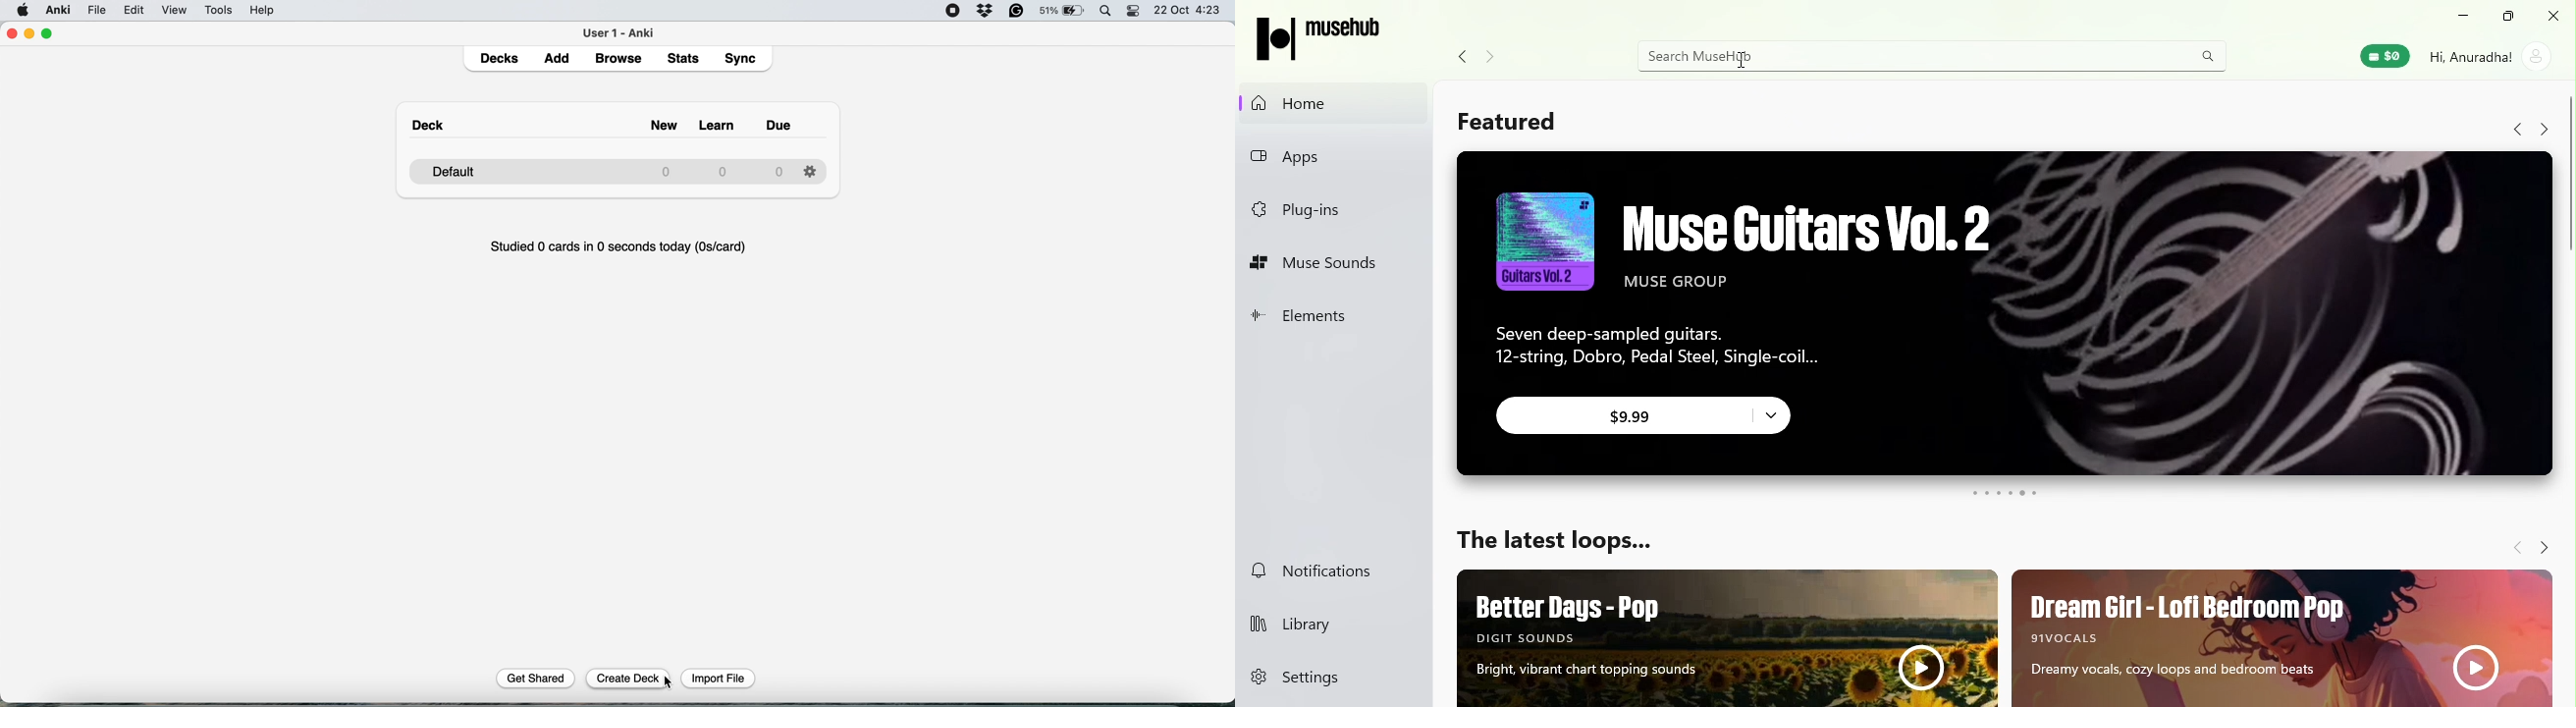 The width and height of the screenshot is (2576, 728). Describe the element at coordinates (989, 11) in the screenshot. I see `drop box` at that location.